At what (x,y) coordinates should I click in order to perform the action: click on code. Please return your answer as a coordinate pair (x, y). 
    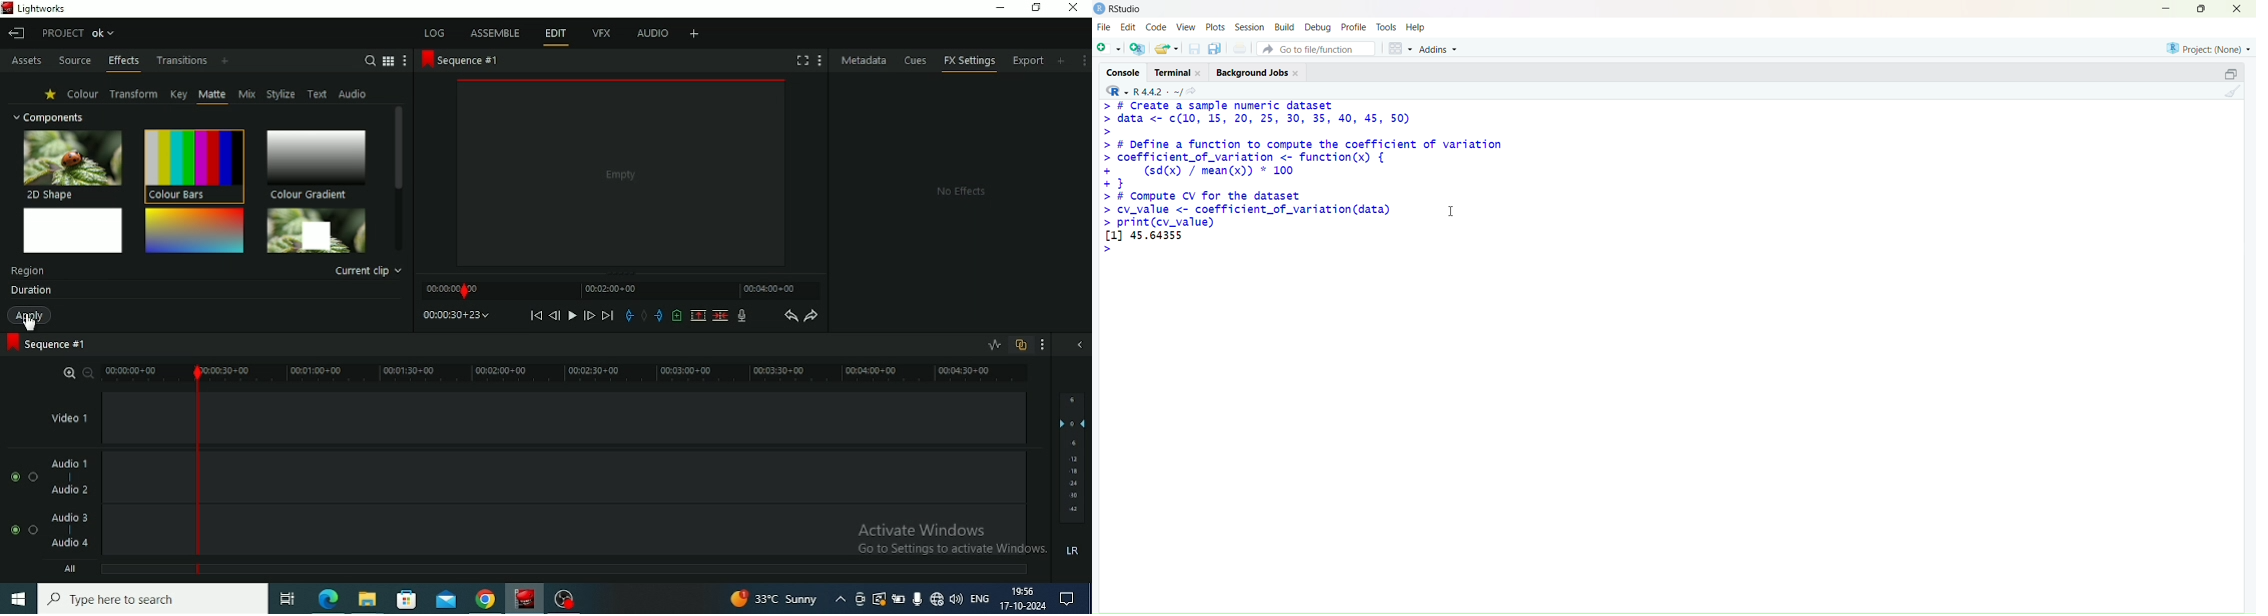
    Looking at the image, I should click on (1156, 27).